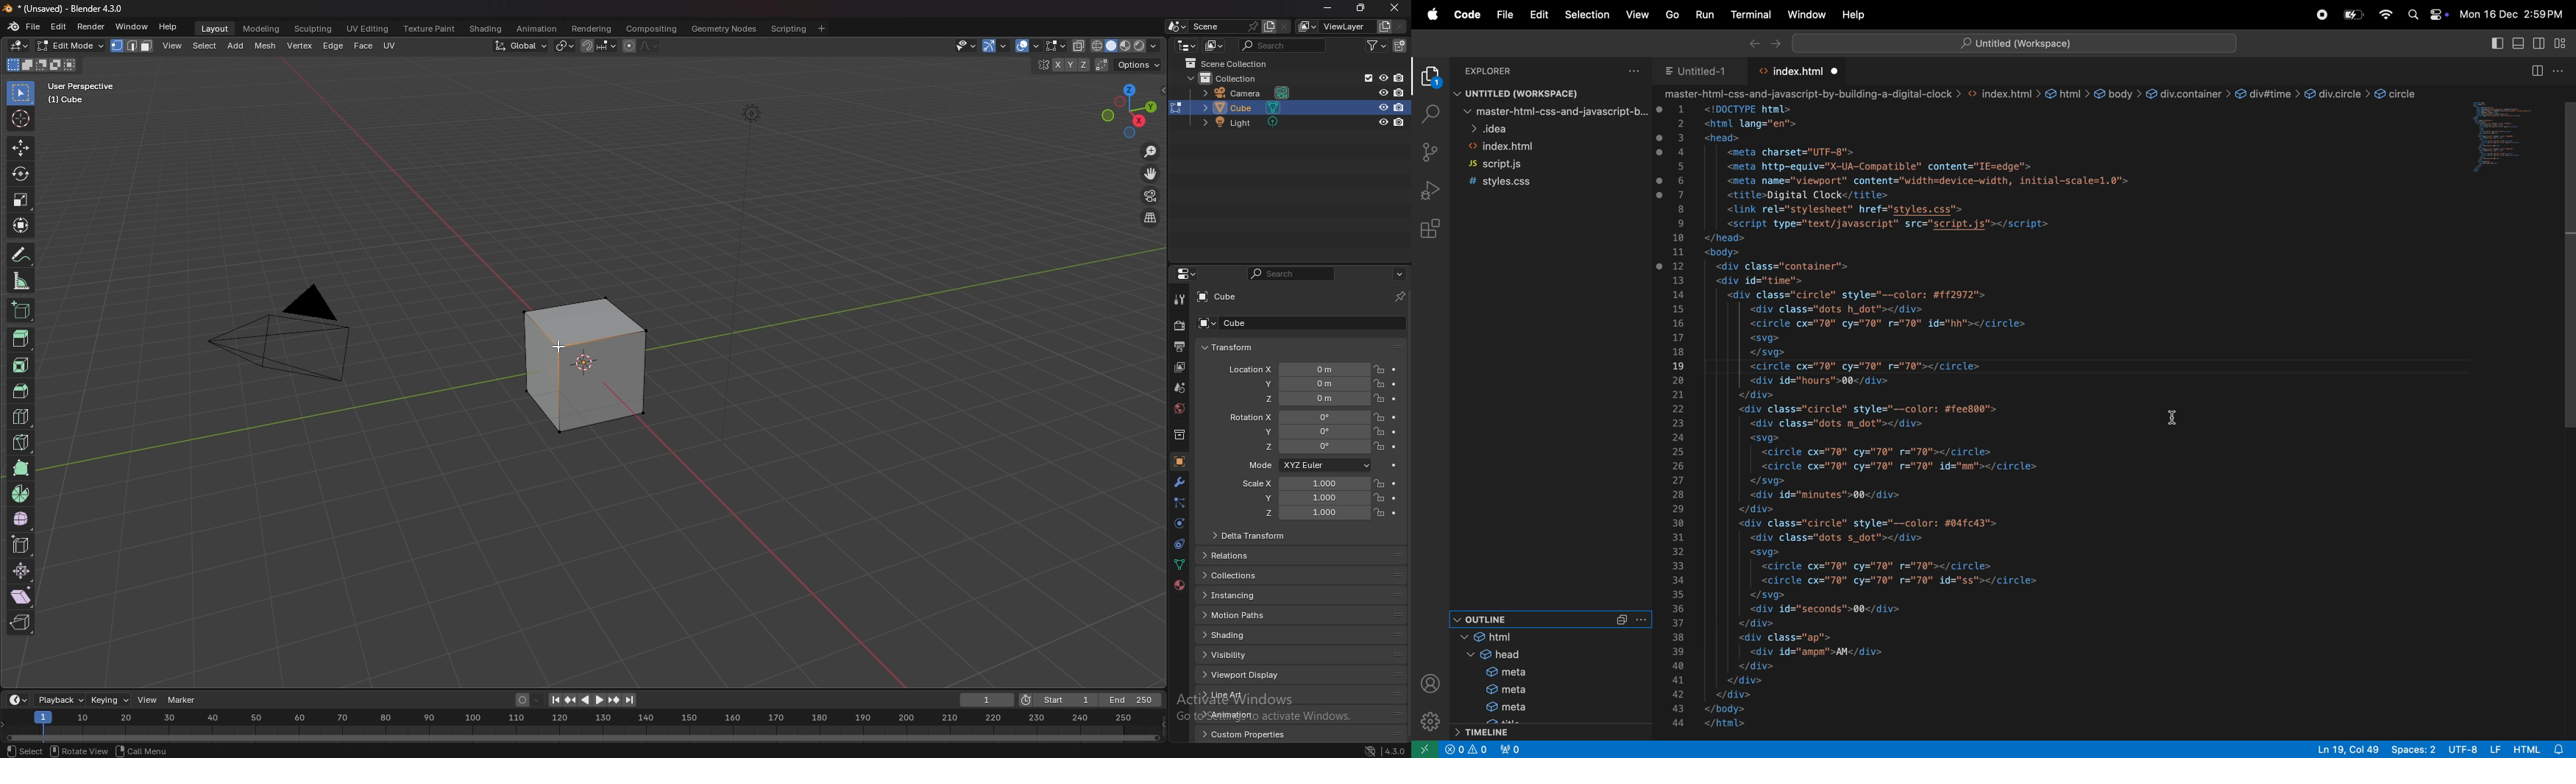  What do you see at coordinates (1152, 152) in the screenshot?
I see `zoom` at bounding box center [1152, 152].